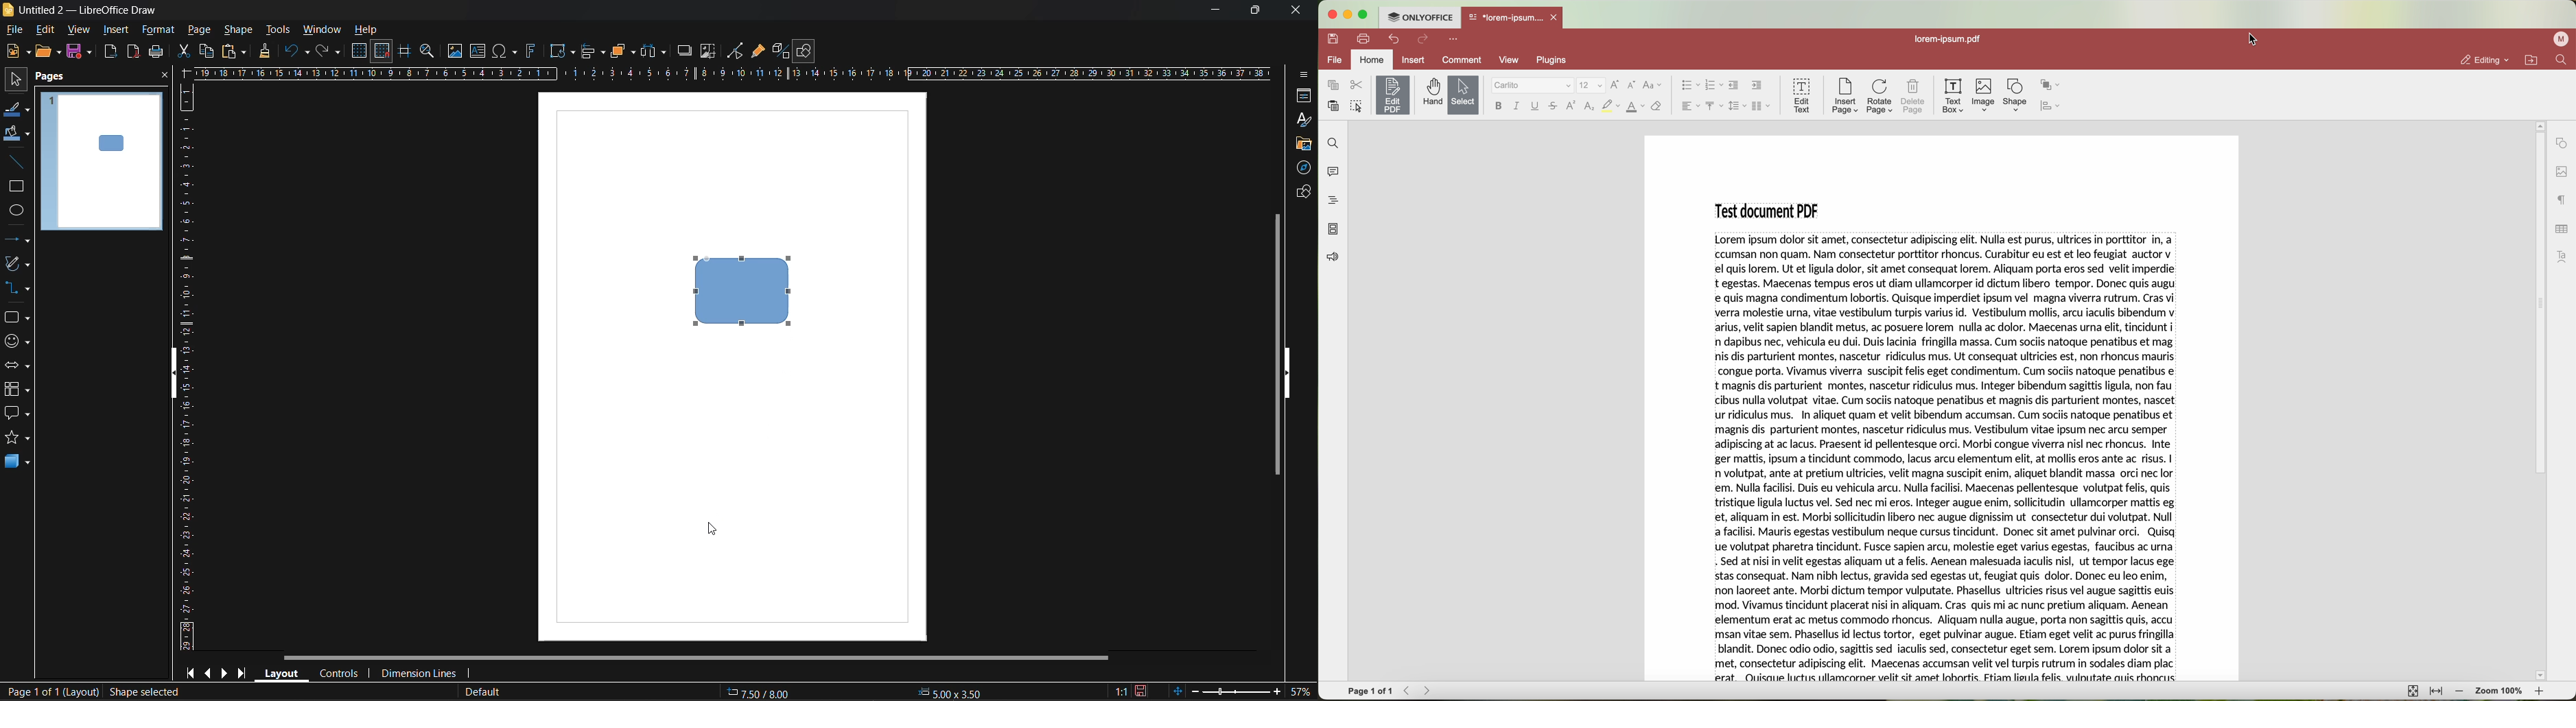  I want to click on shape, so click(2014, 96).